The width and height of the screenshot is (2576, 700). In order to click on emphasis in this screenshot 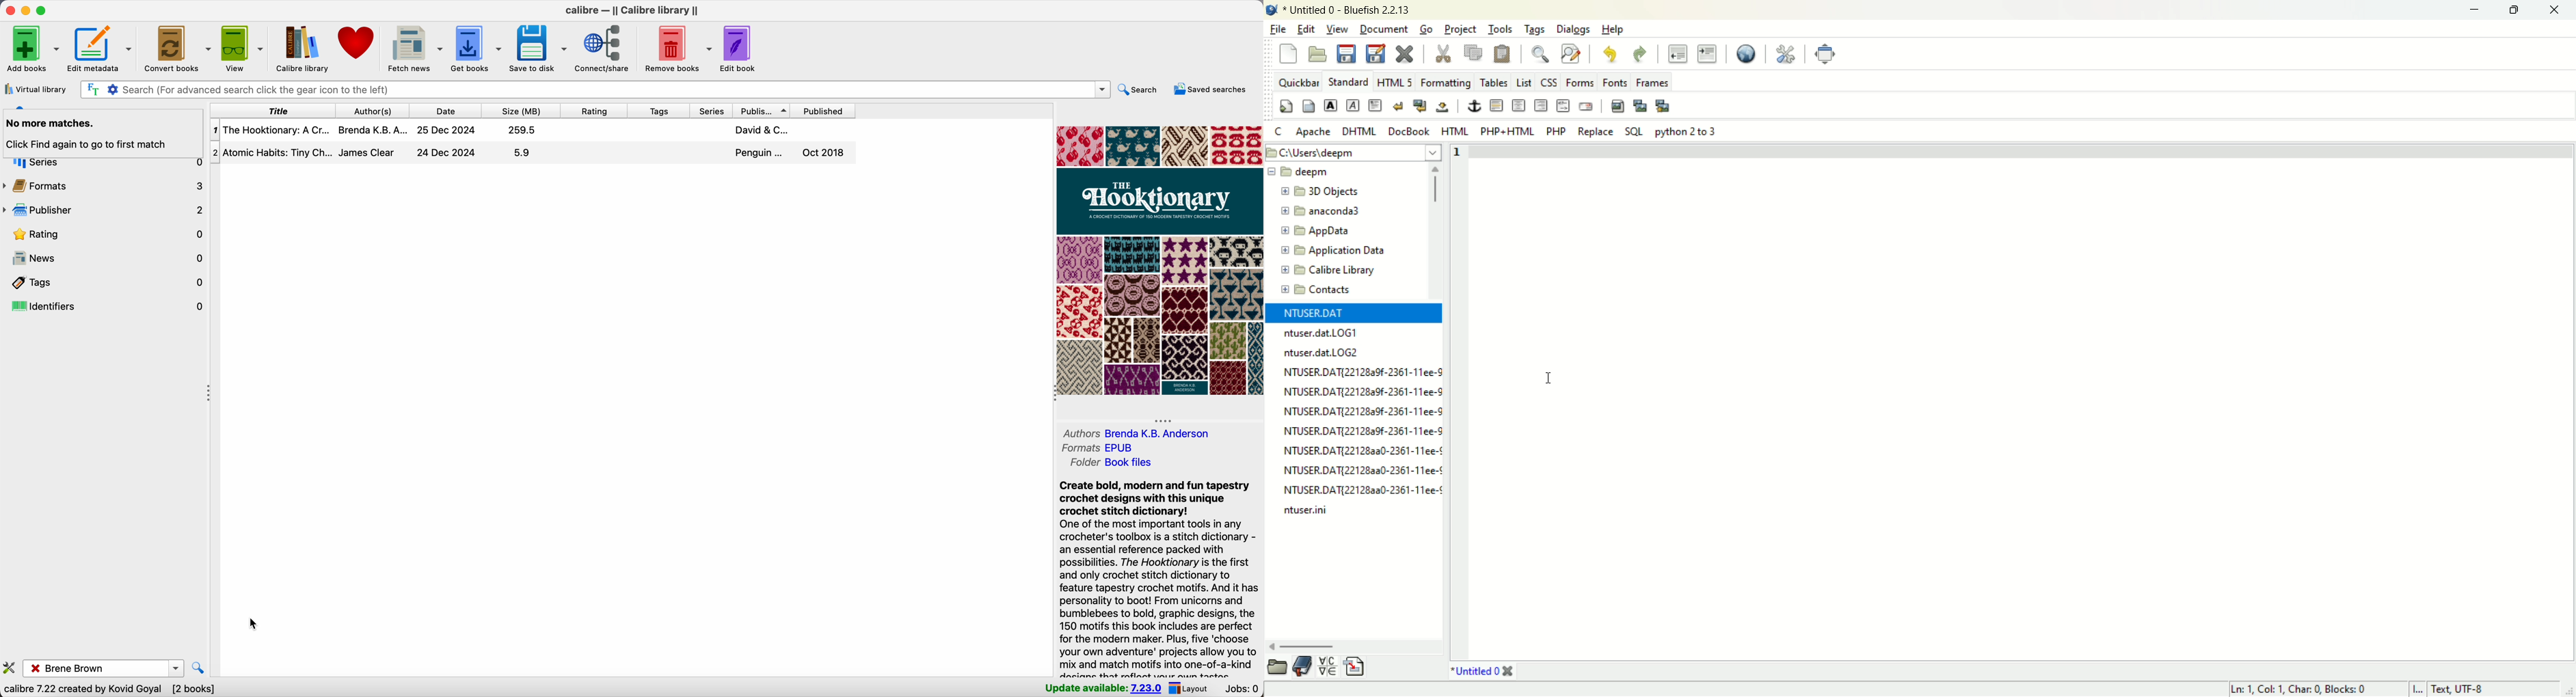, I will do `click(1352, 105)`.